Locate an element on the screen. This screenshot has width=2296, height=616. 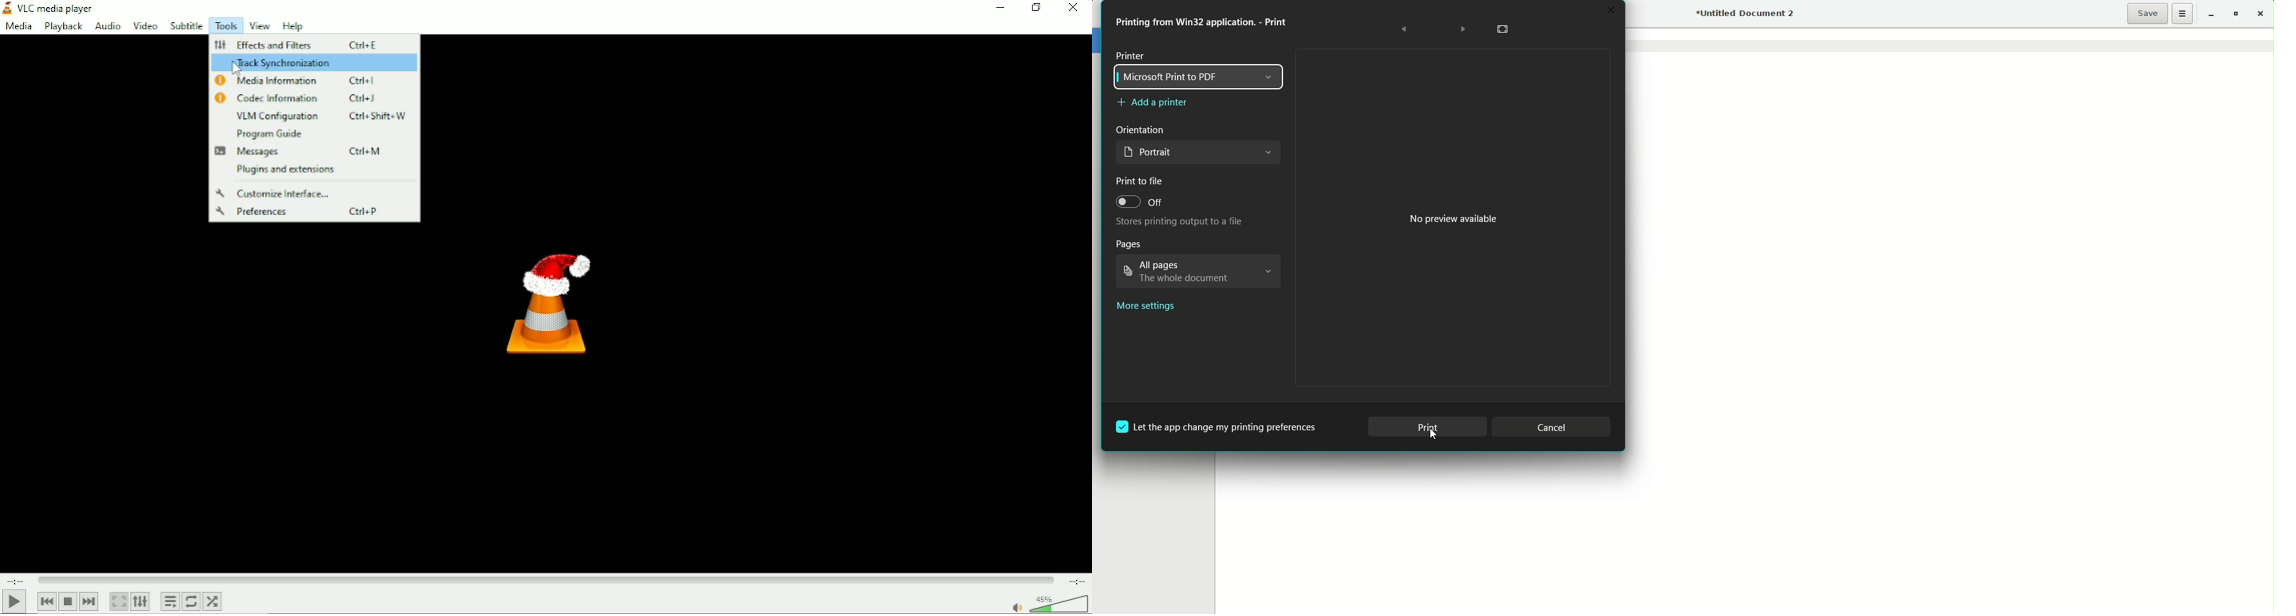
Add a printer is located at coordinates (1153, 105).